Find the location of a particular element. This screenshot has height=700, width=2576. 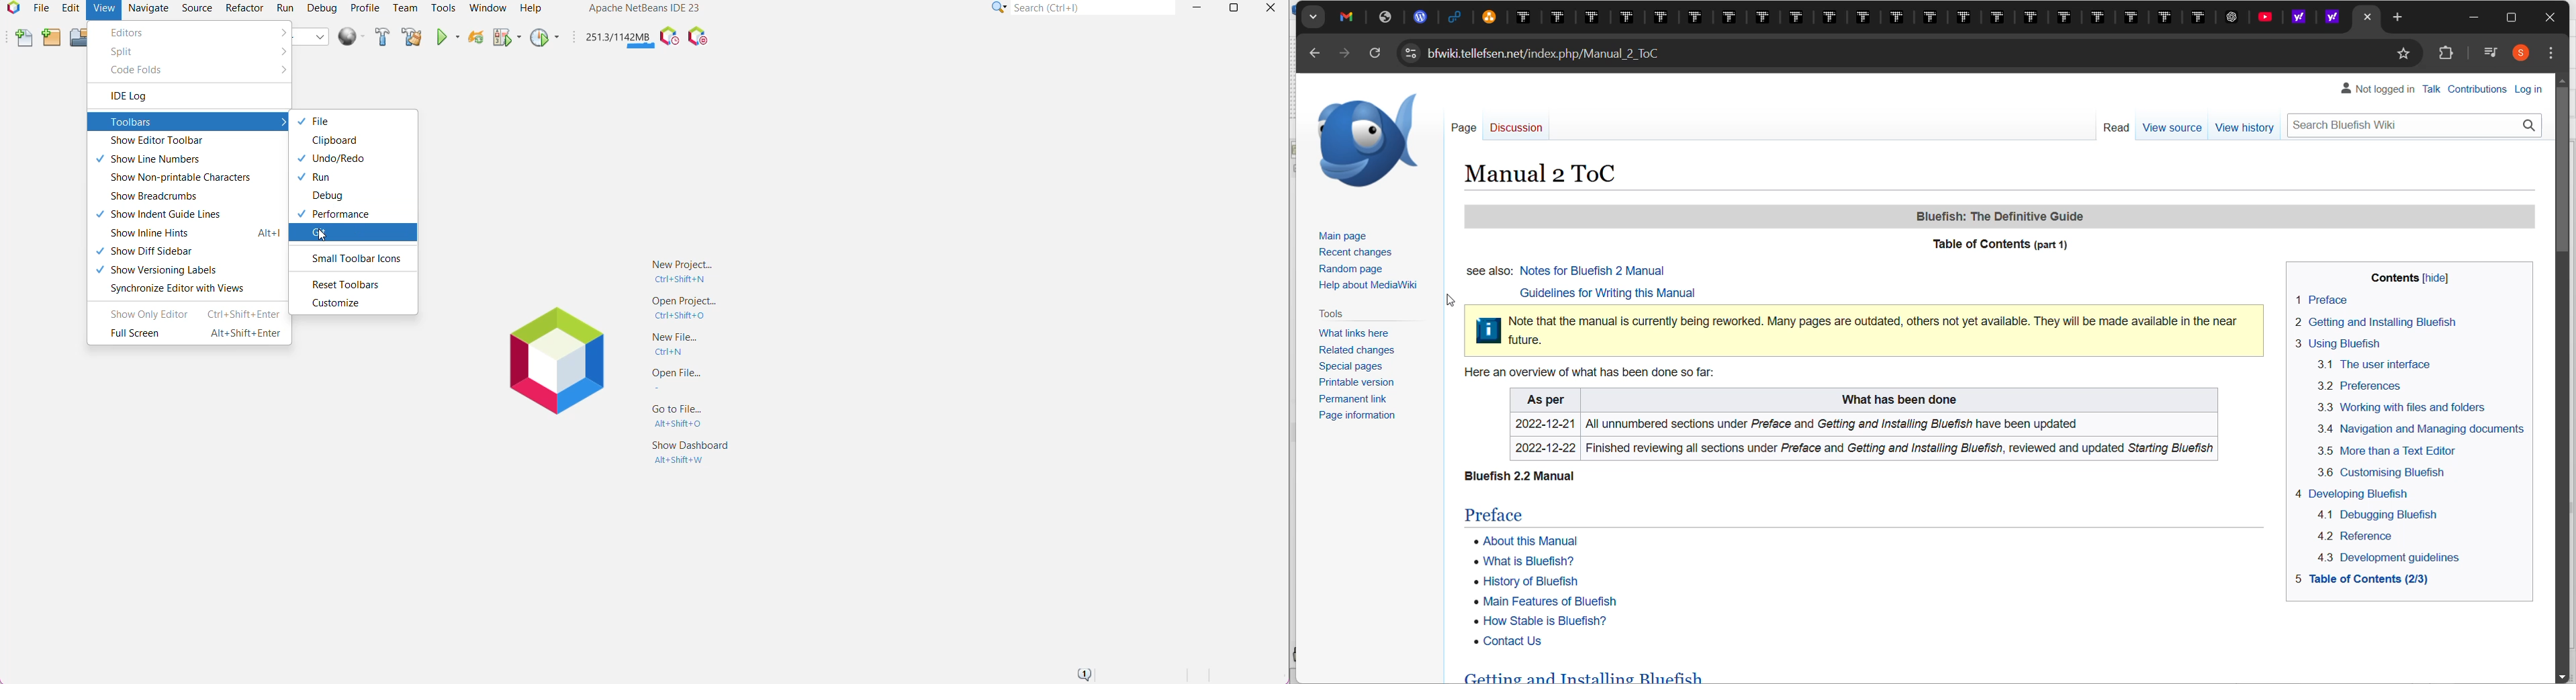

Split is located at coordinates (123, 52).